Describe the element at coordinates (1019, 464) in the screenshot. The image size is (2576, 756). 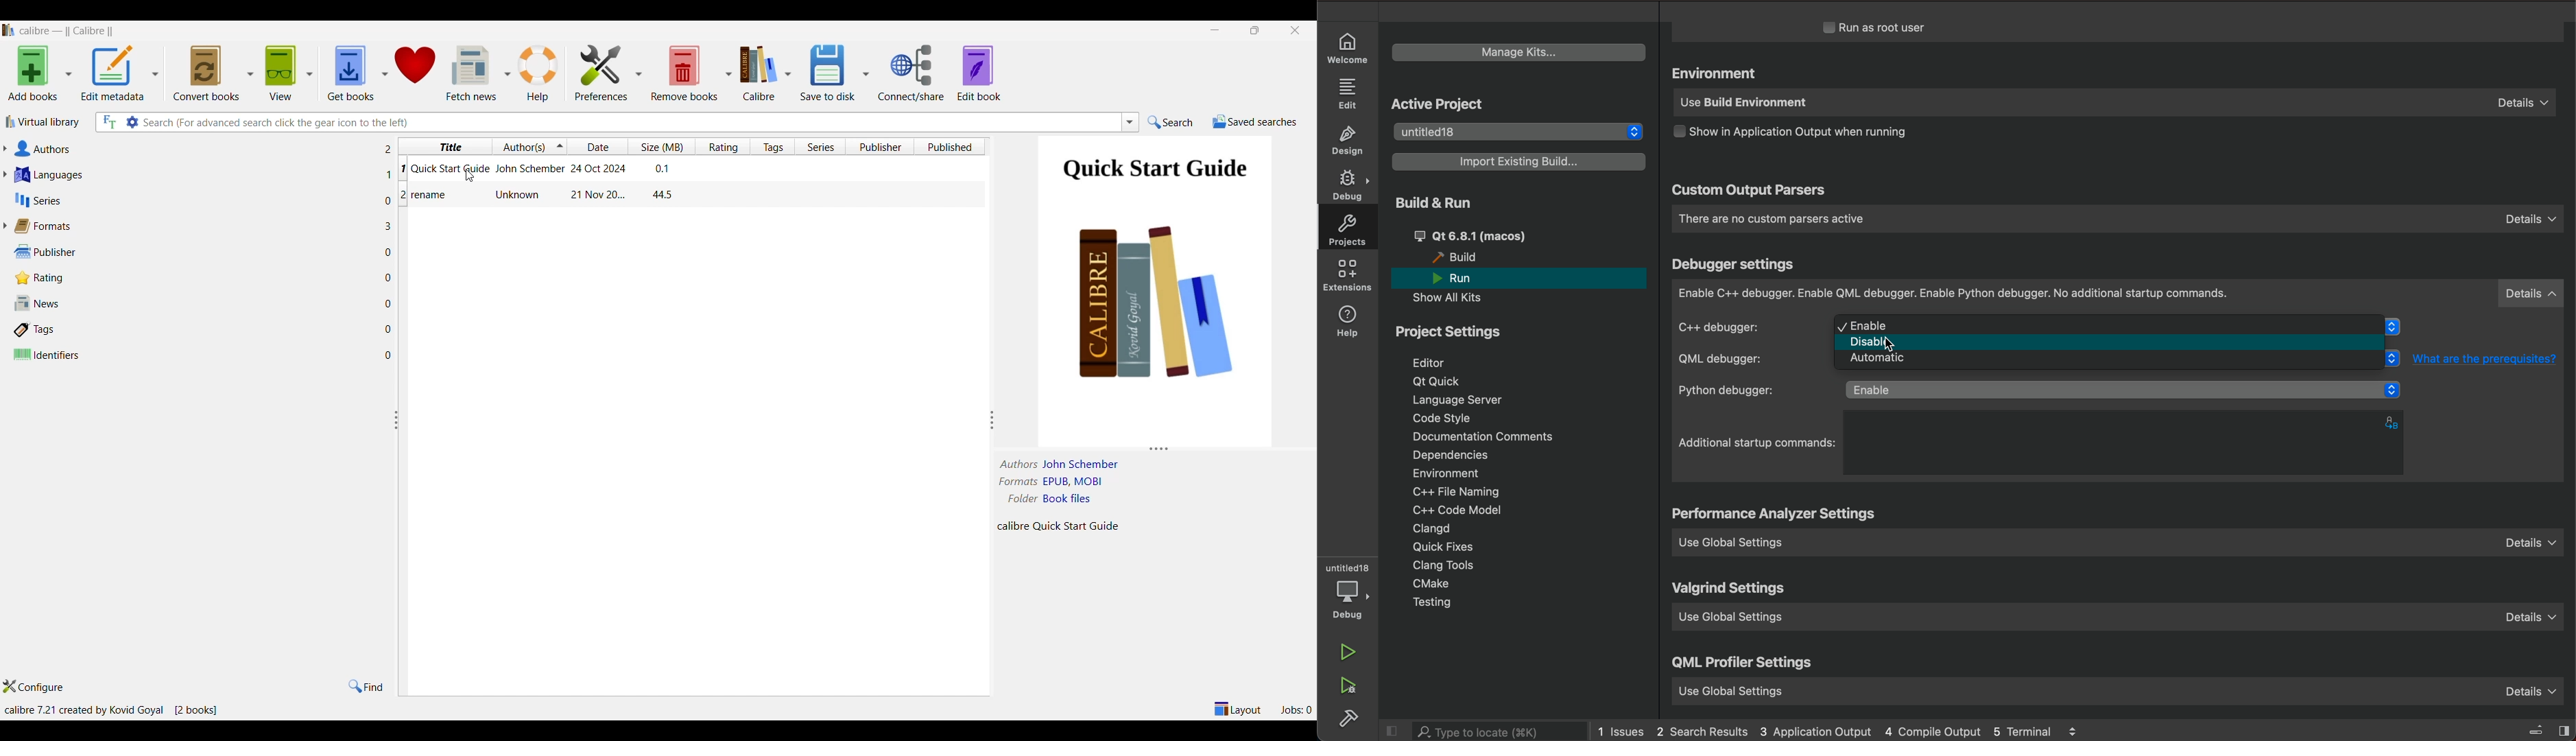
I see `authors` at that location.